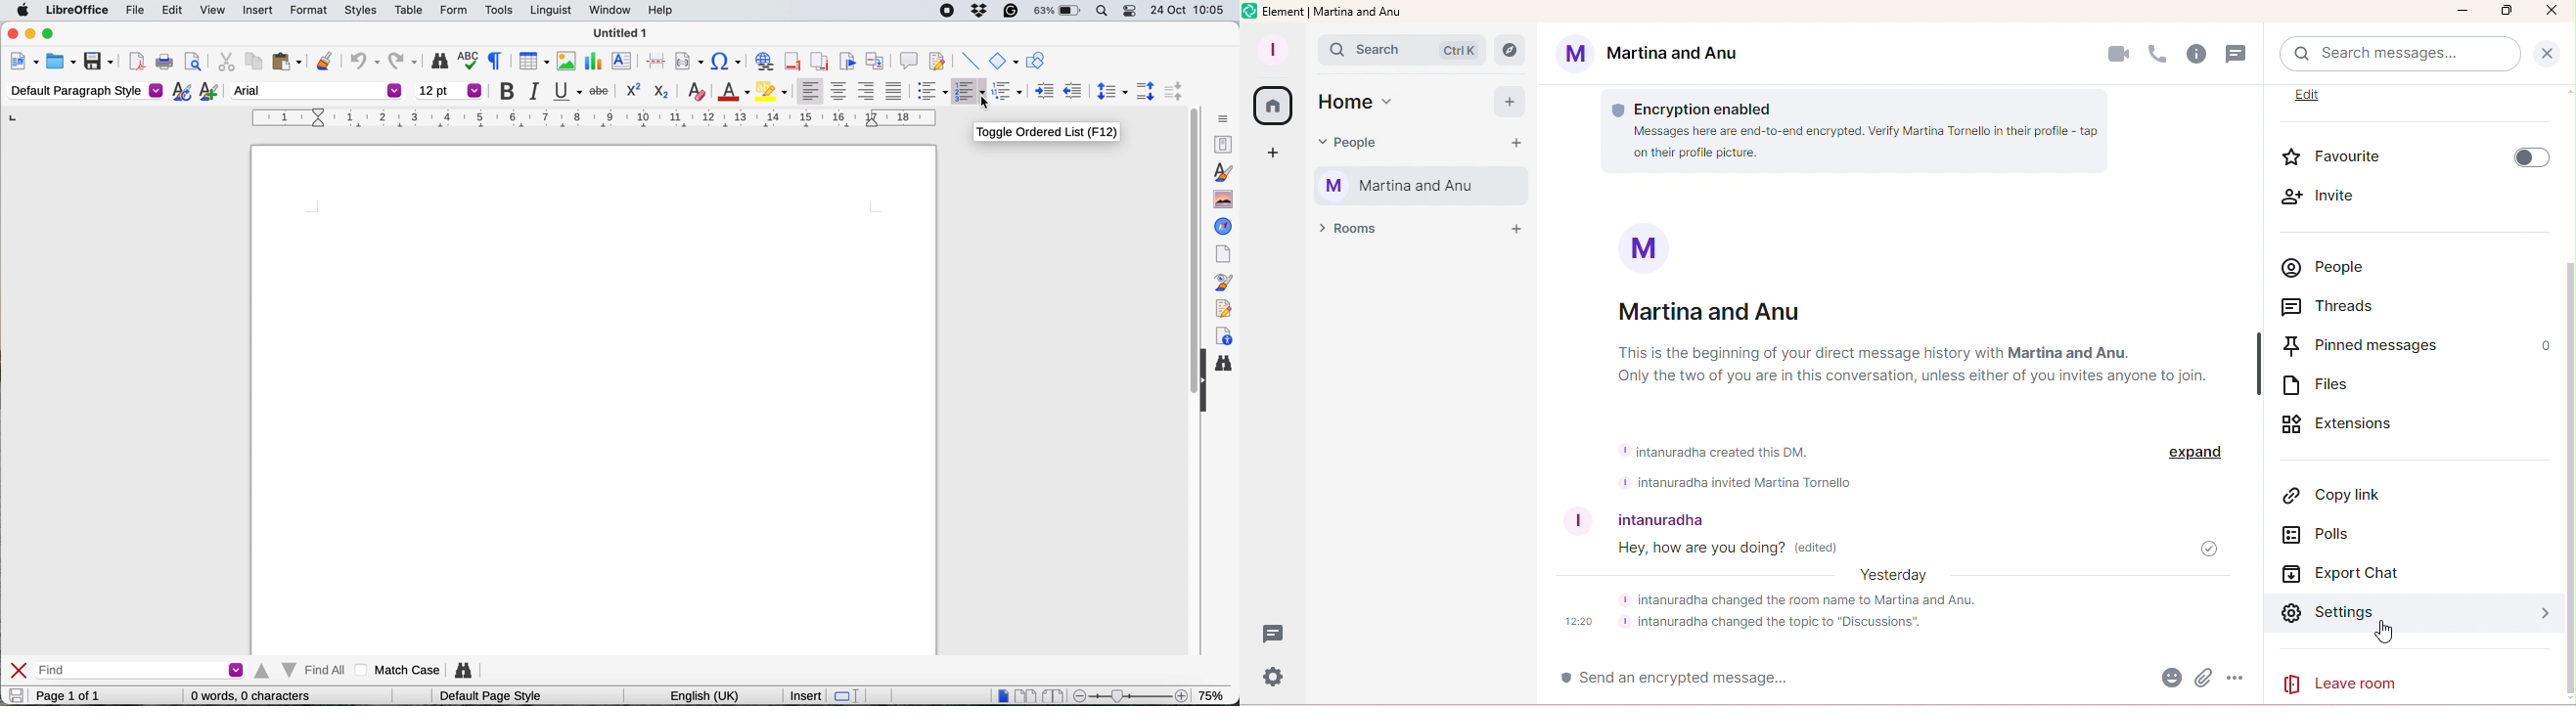 Image resolution: width=2576 pixels, height=728 pixels. I want to click on spelling, so click(471, 60).